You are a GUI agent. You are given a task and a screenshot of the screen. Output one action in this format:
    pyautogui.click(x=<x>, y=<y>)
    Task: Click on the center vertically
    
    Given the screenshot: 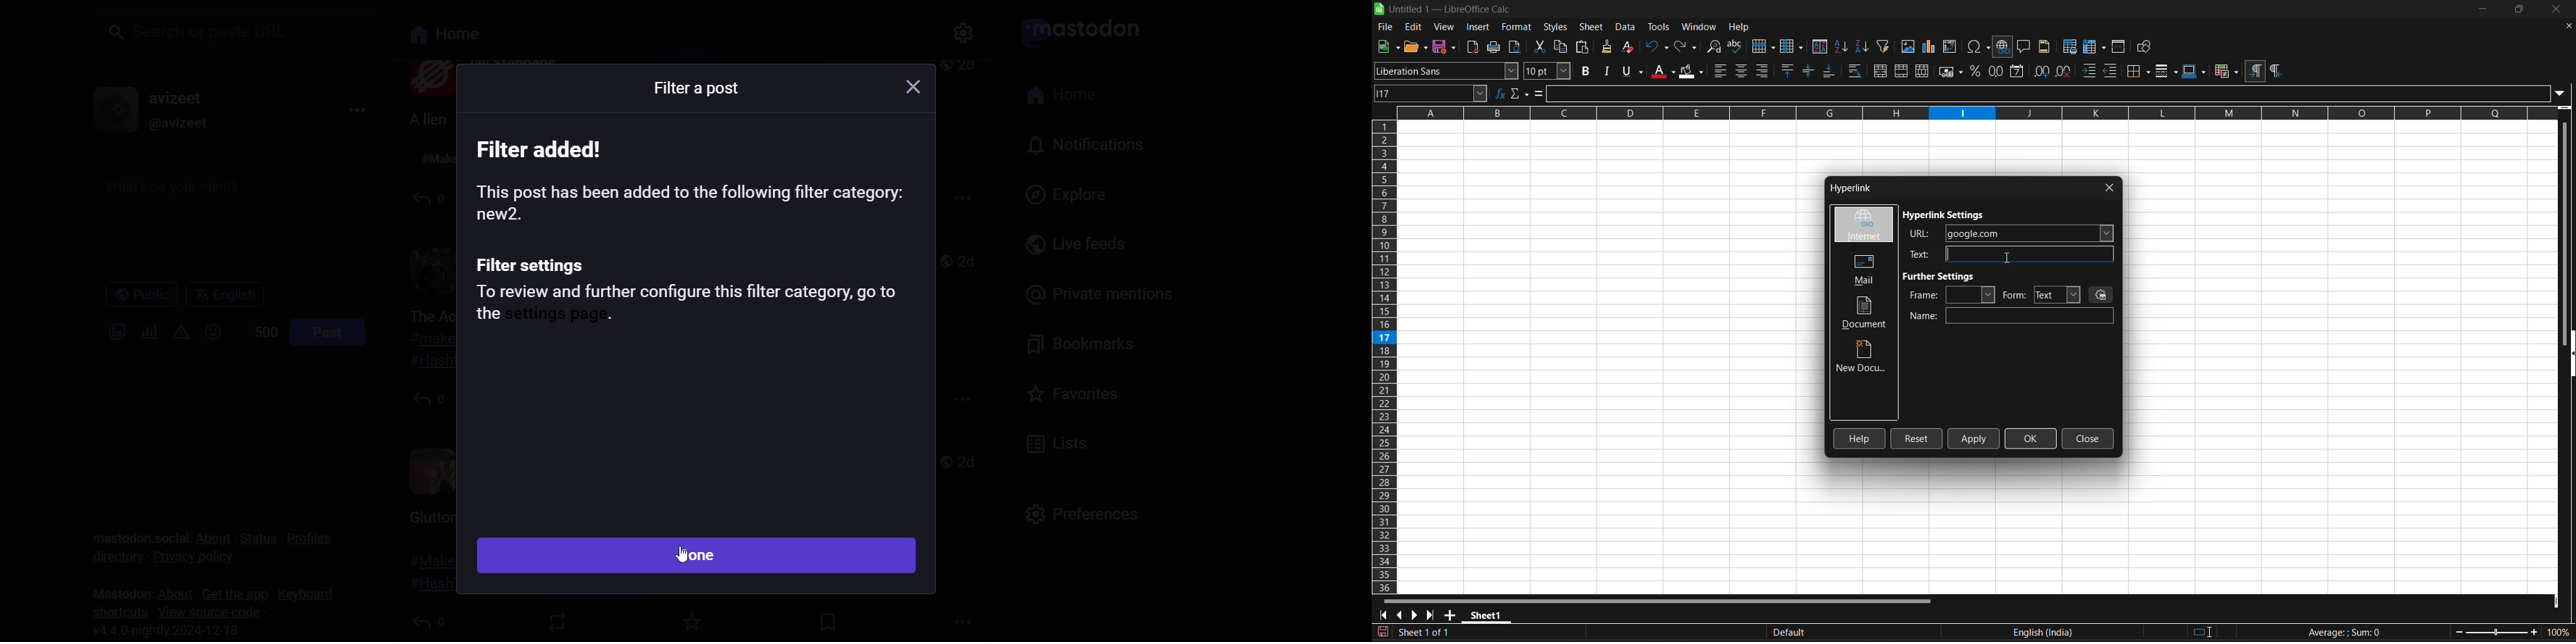 What is the action you would take?
    pyautogui.click(x=1810, y=70)
    